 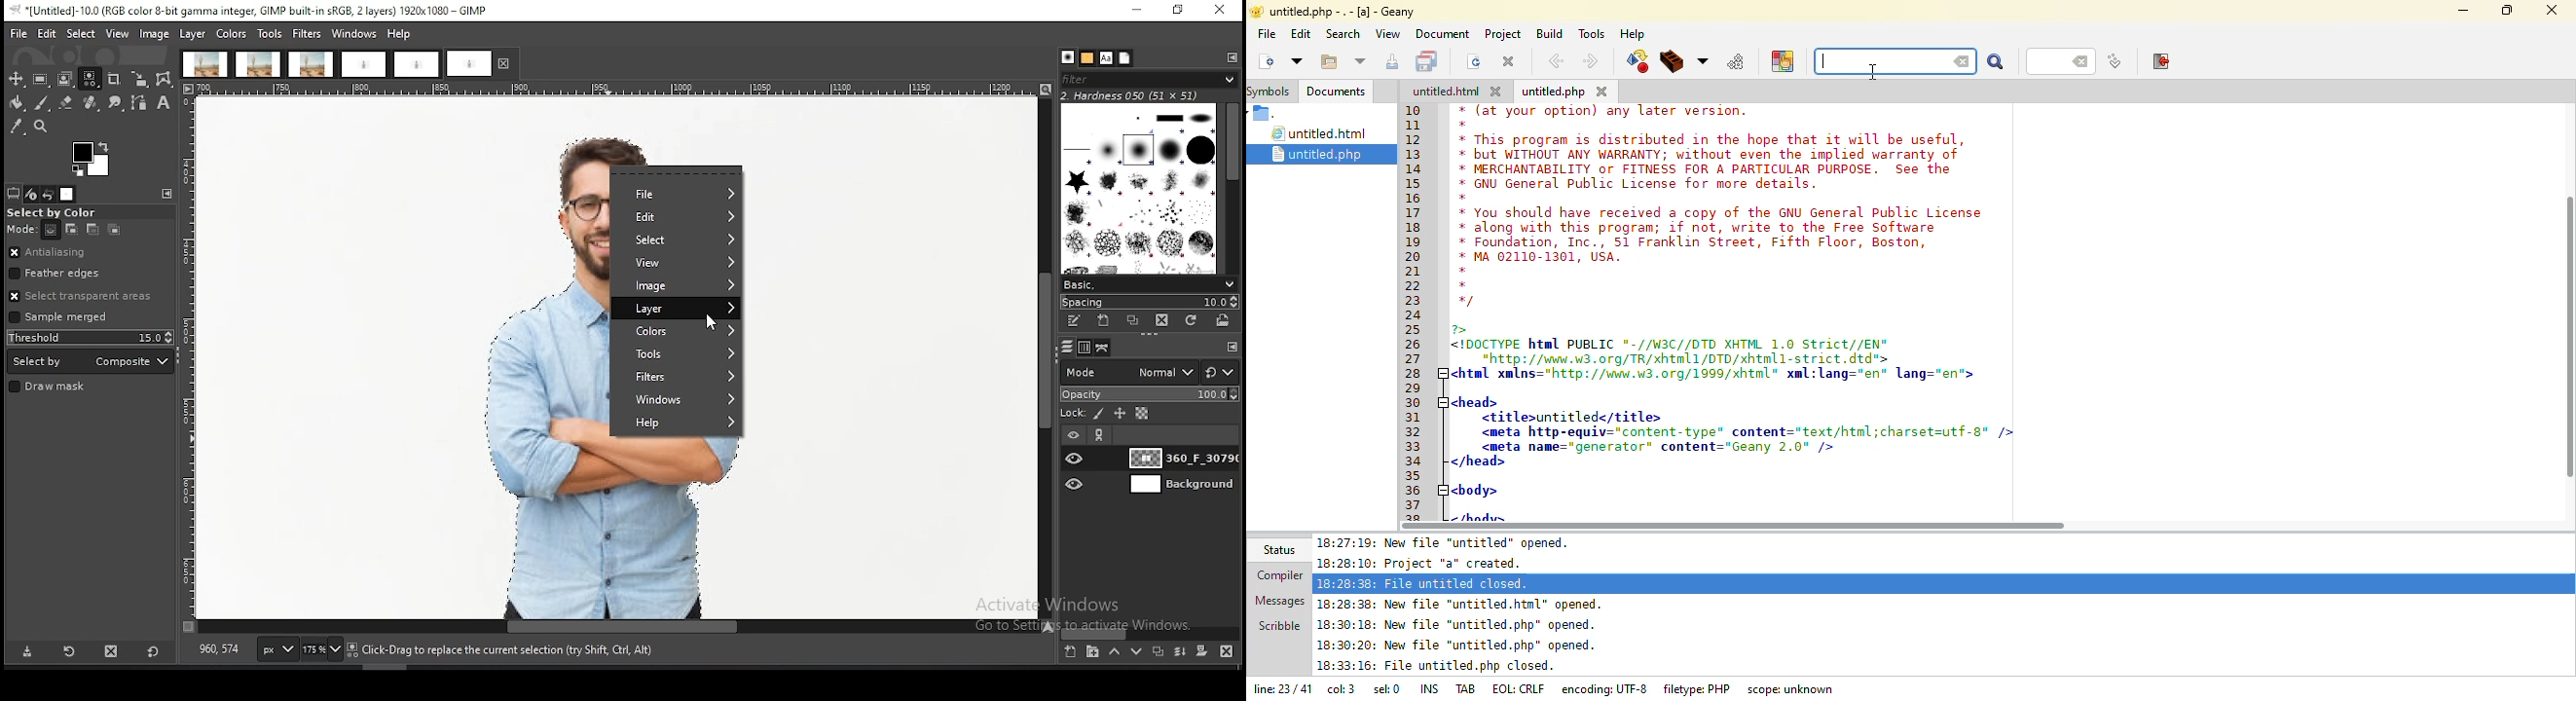 What do you see at coordinates (1162, 321) in the screenshot?
I see `delete brush` at bounding box center [1162, 321].